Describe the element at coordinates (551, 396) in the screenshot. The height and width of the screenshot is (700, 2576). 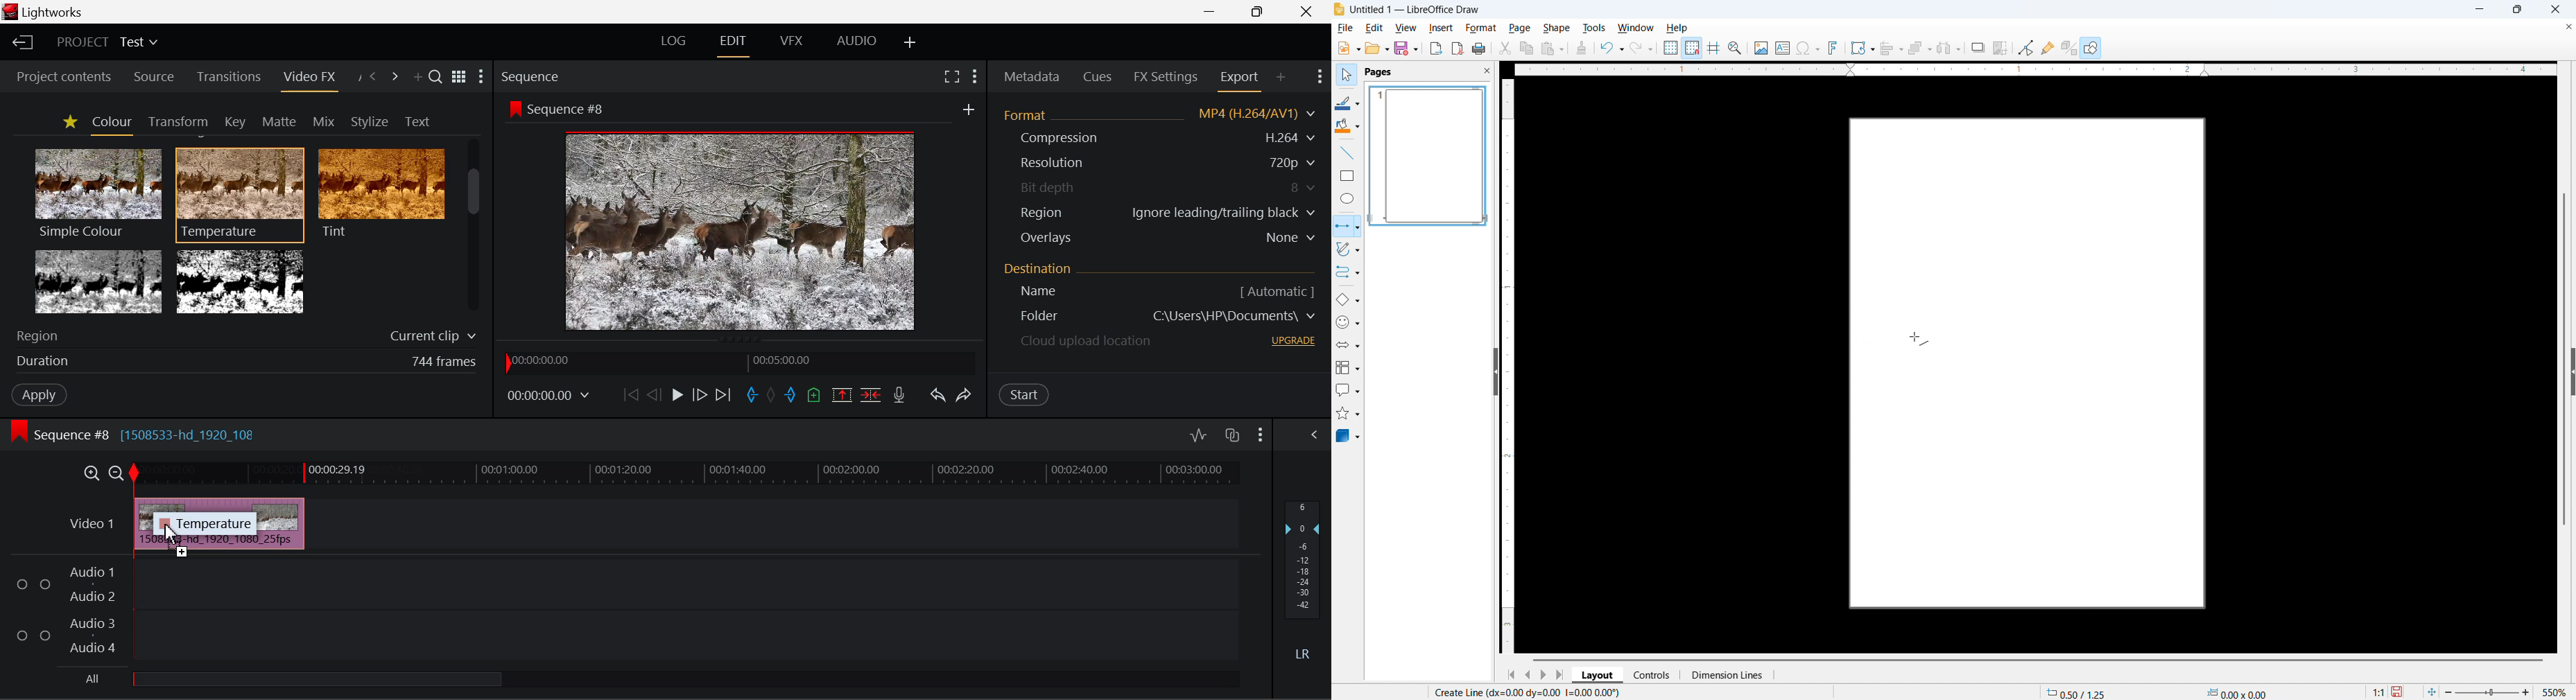
I see `00:00:00.00` at that location.